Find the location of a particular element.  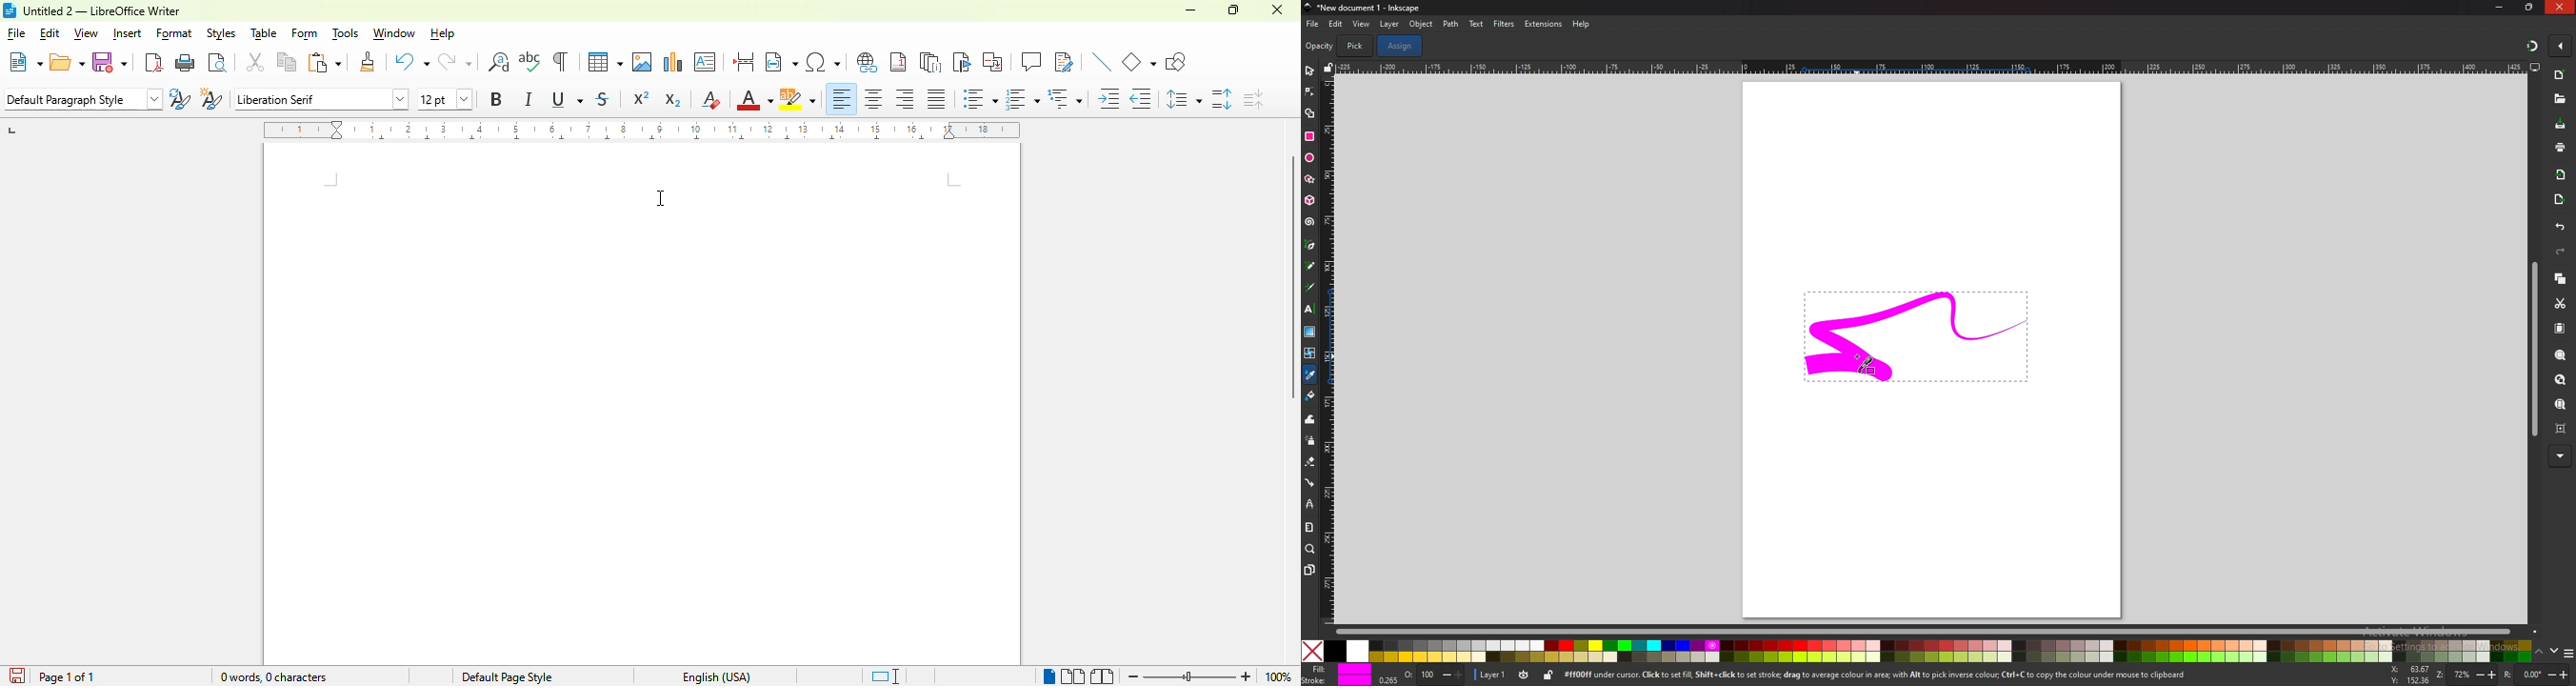

layer is located at coordinates (1488, 675).